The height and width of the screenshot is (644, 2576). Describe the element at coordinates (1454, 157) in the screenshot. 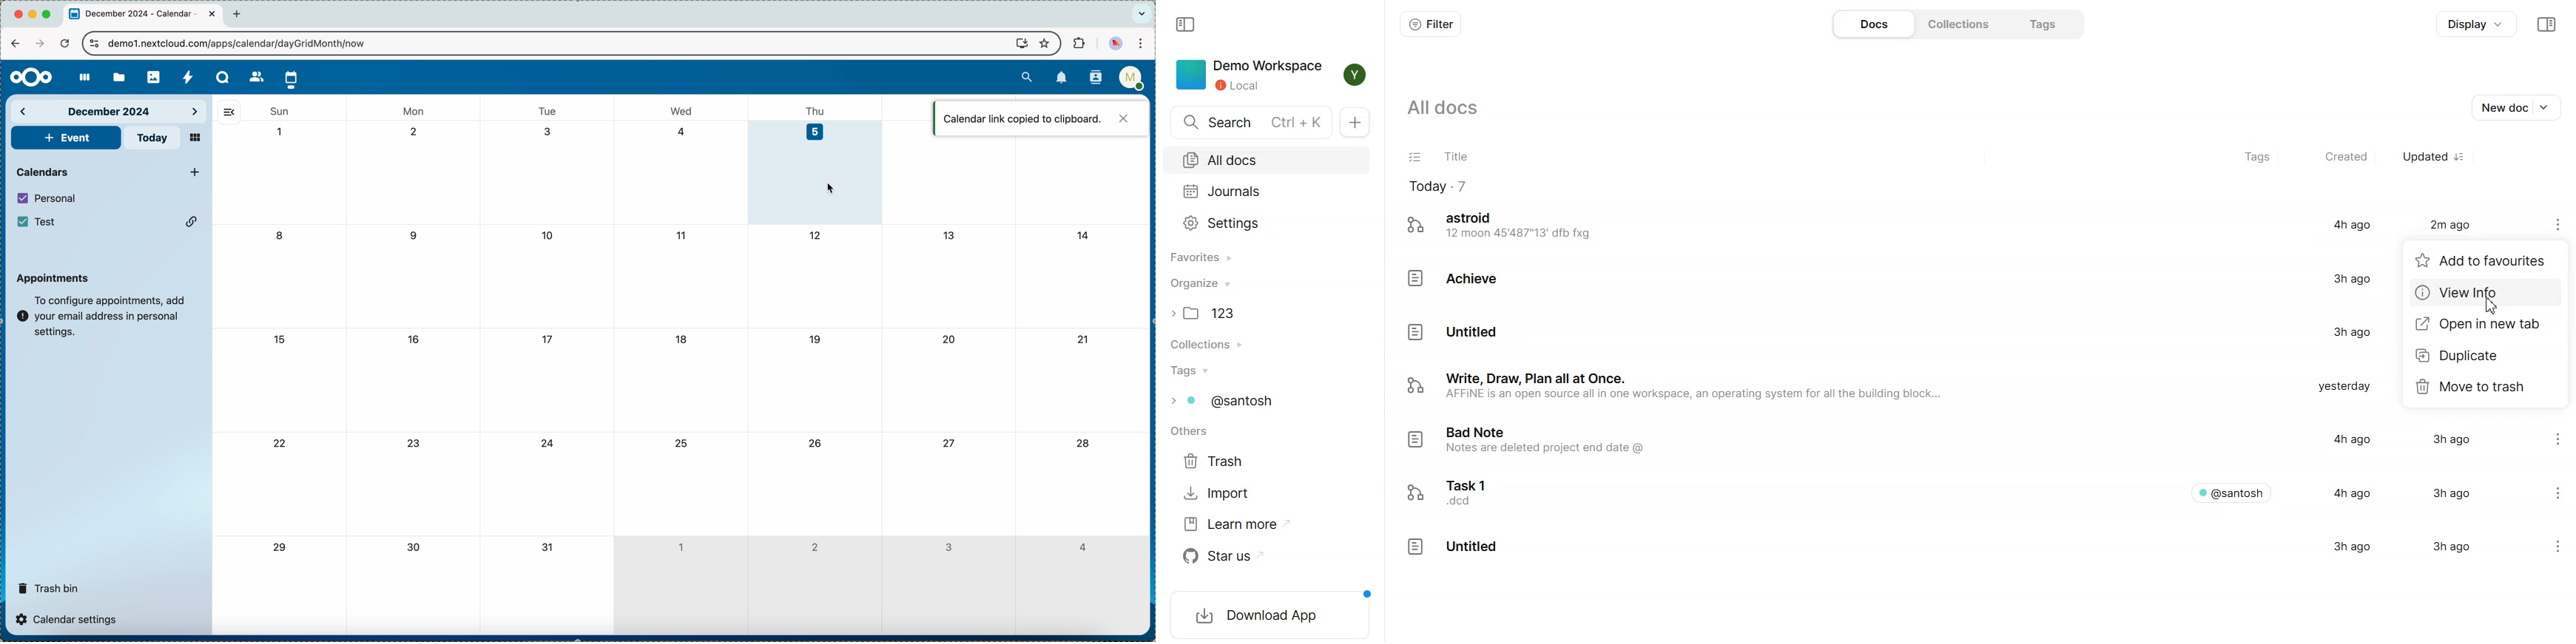

I see `Title` at that location.